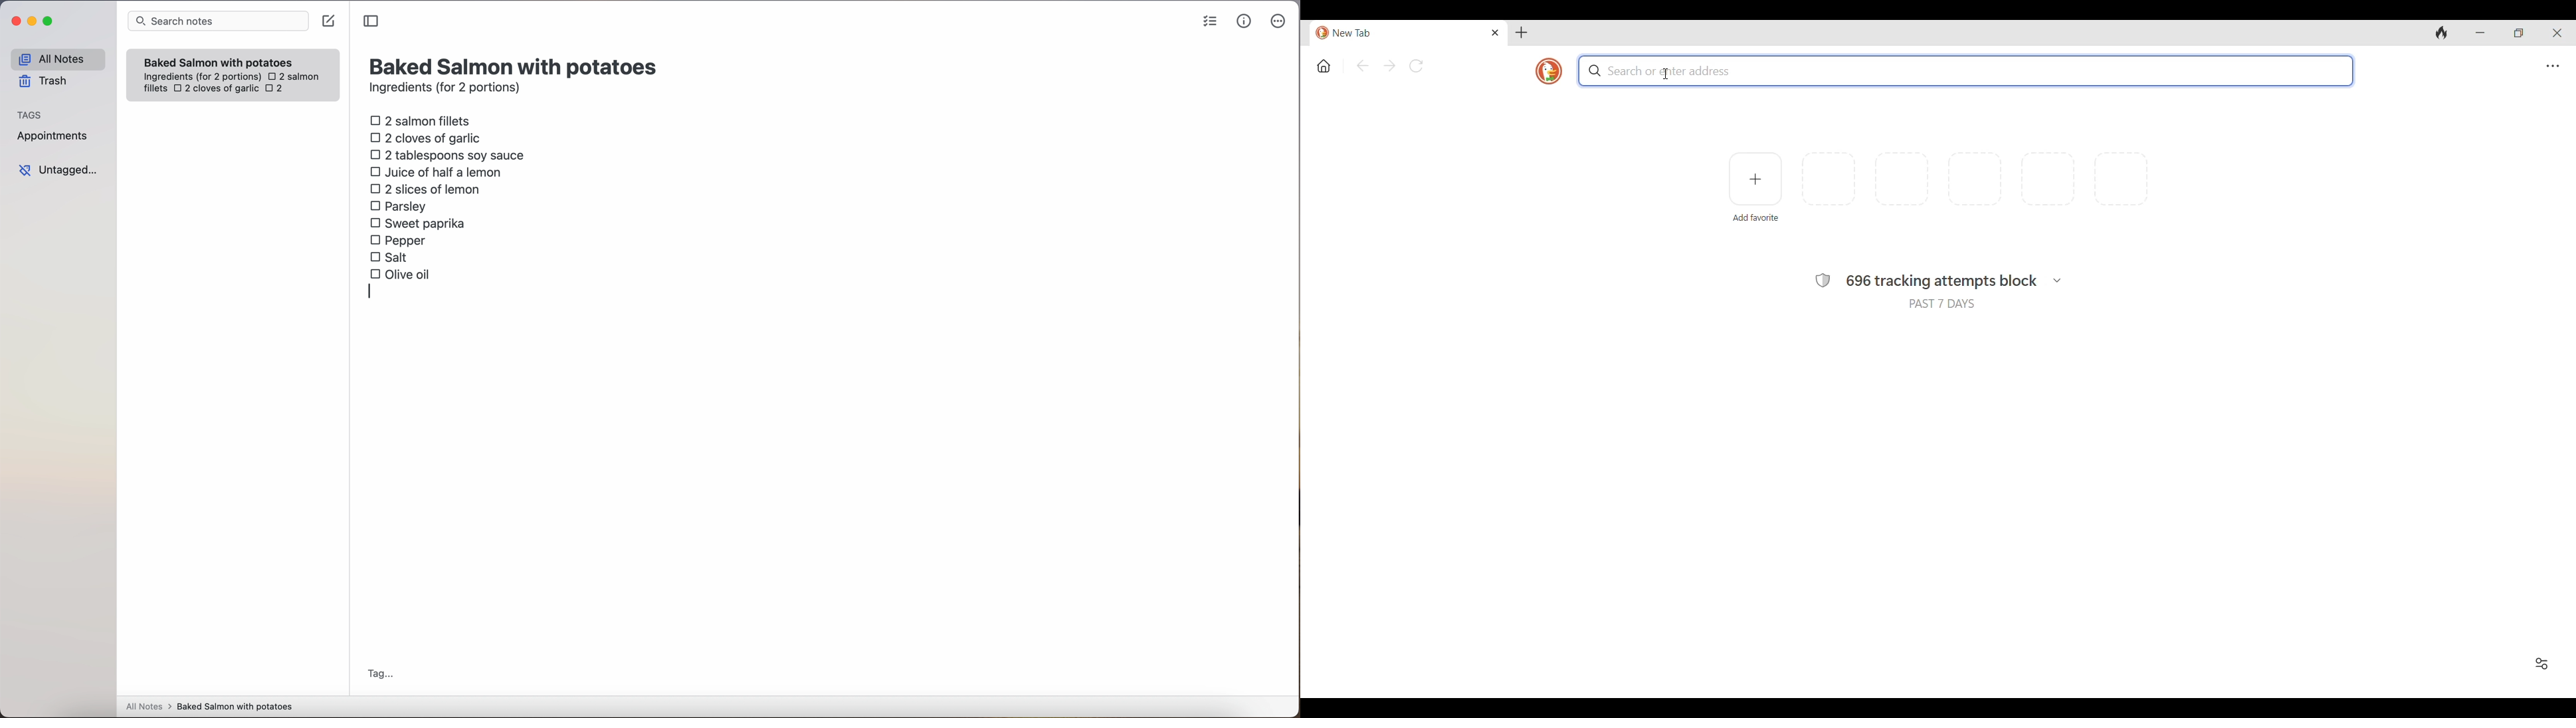 The height and width of the screenshot is (728, 2576). Describe the element at coordinates (277, 89) in the screenshot. I see `2 ` at that location.